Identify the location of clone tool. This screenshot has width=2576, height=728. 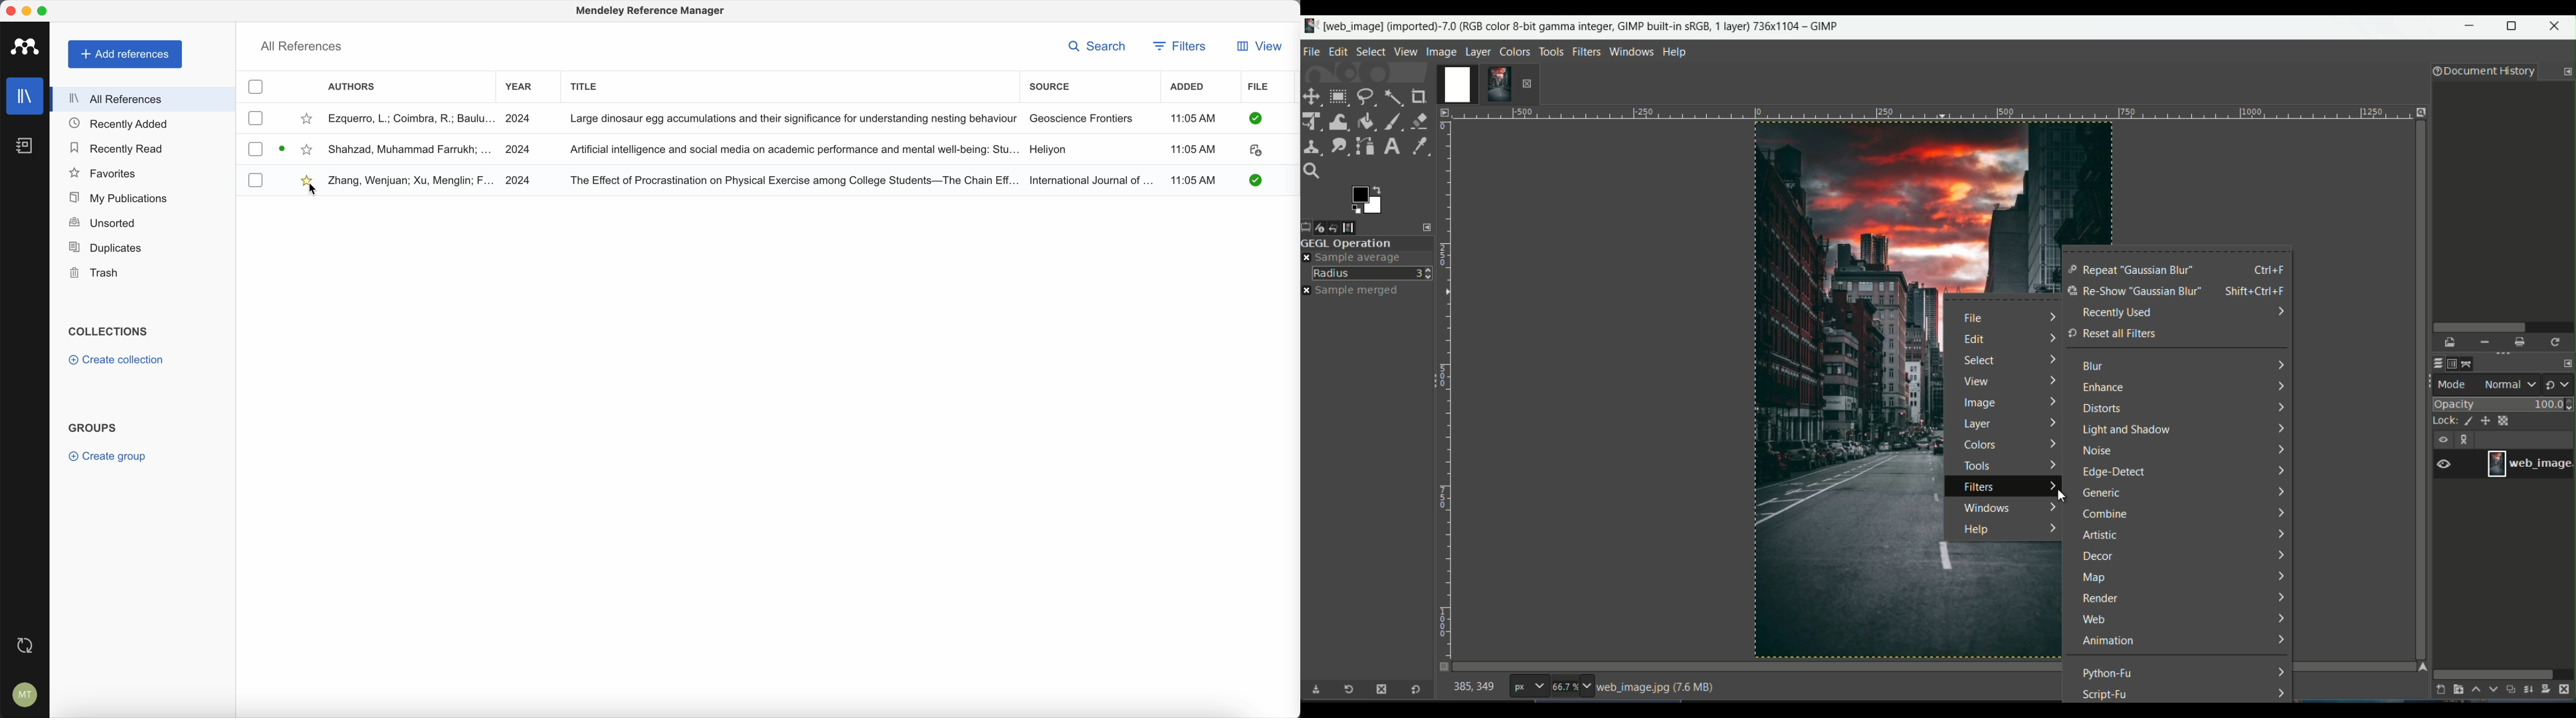
(1312, 146).